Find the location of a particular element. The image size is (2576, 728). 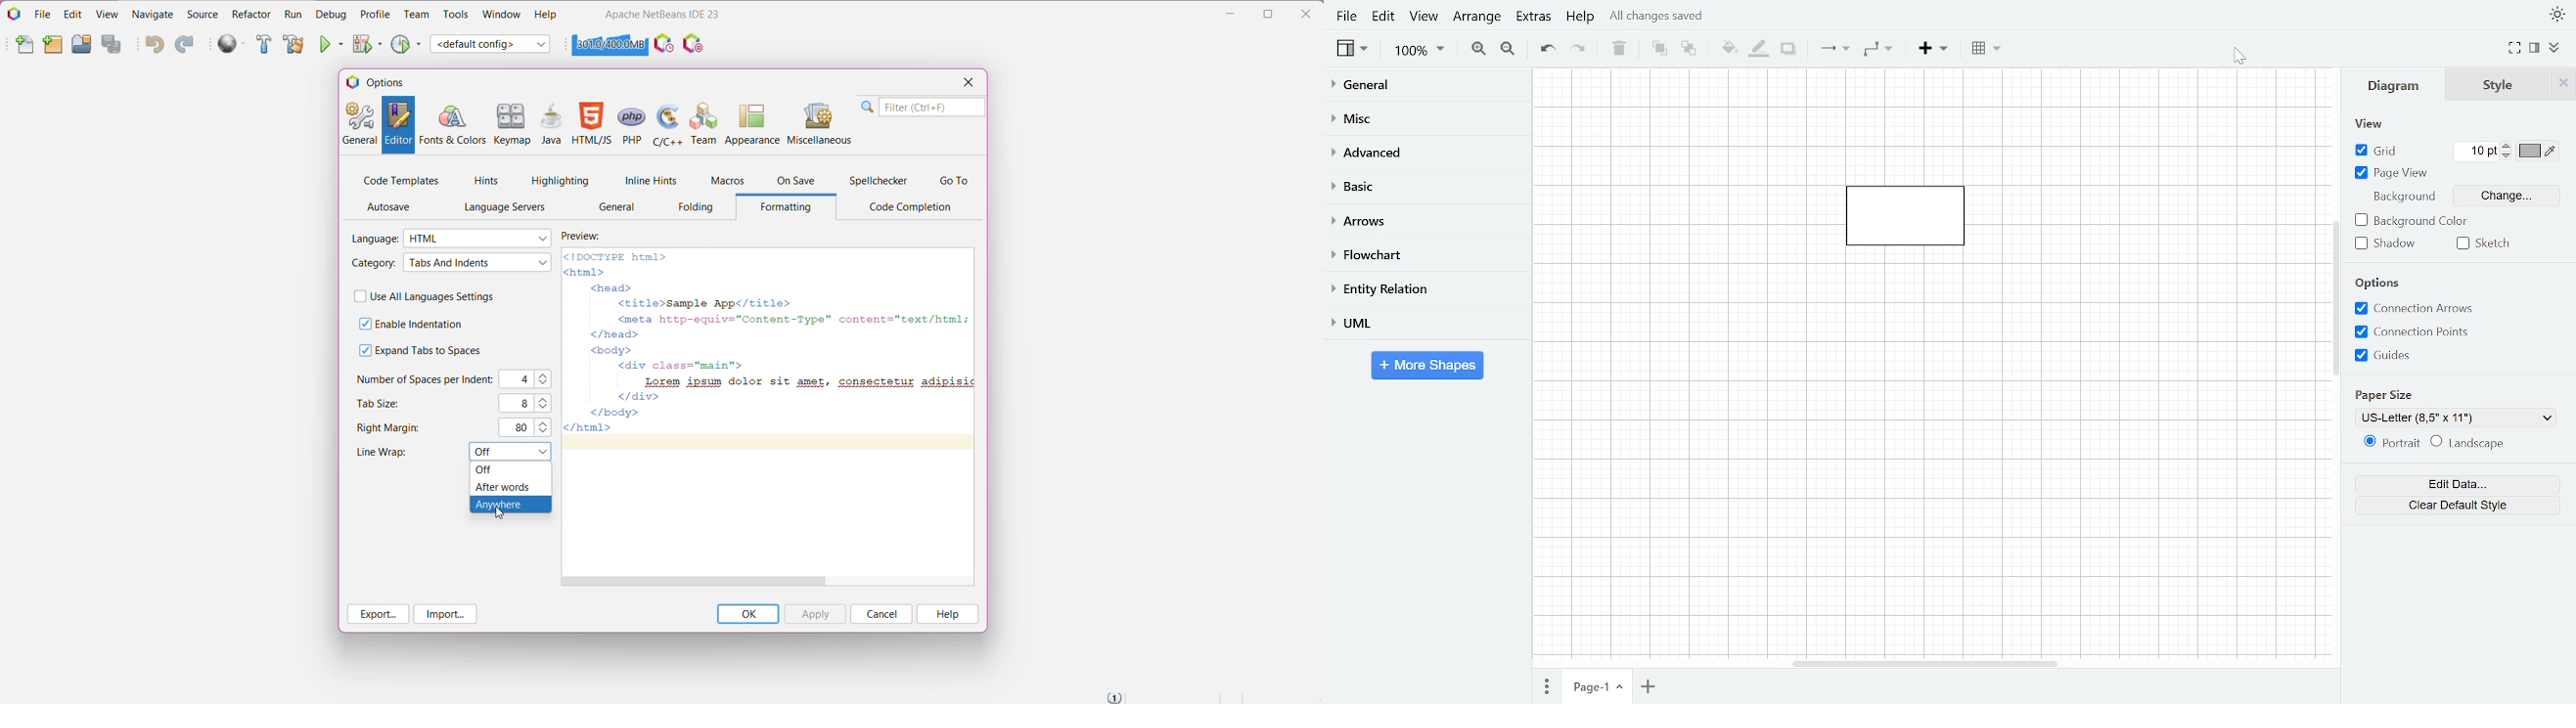

Insert is located at coordinates (1936, 50).